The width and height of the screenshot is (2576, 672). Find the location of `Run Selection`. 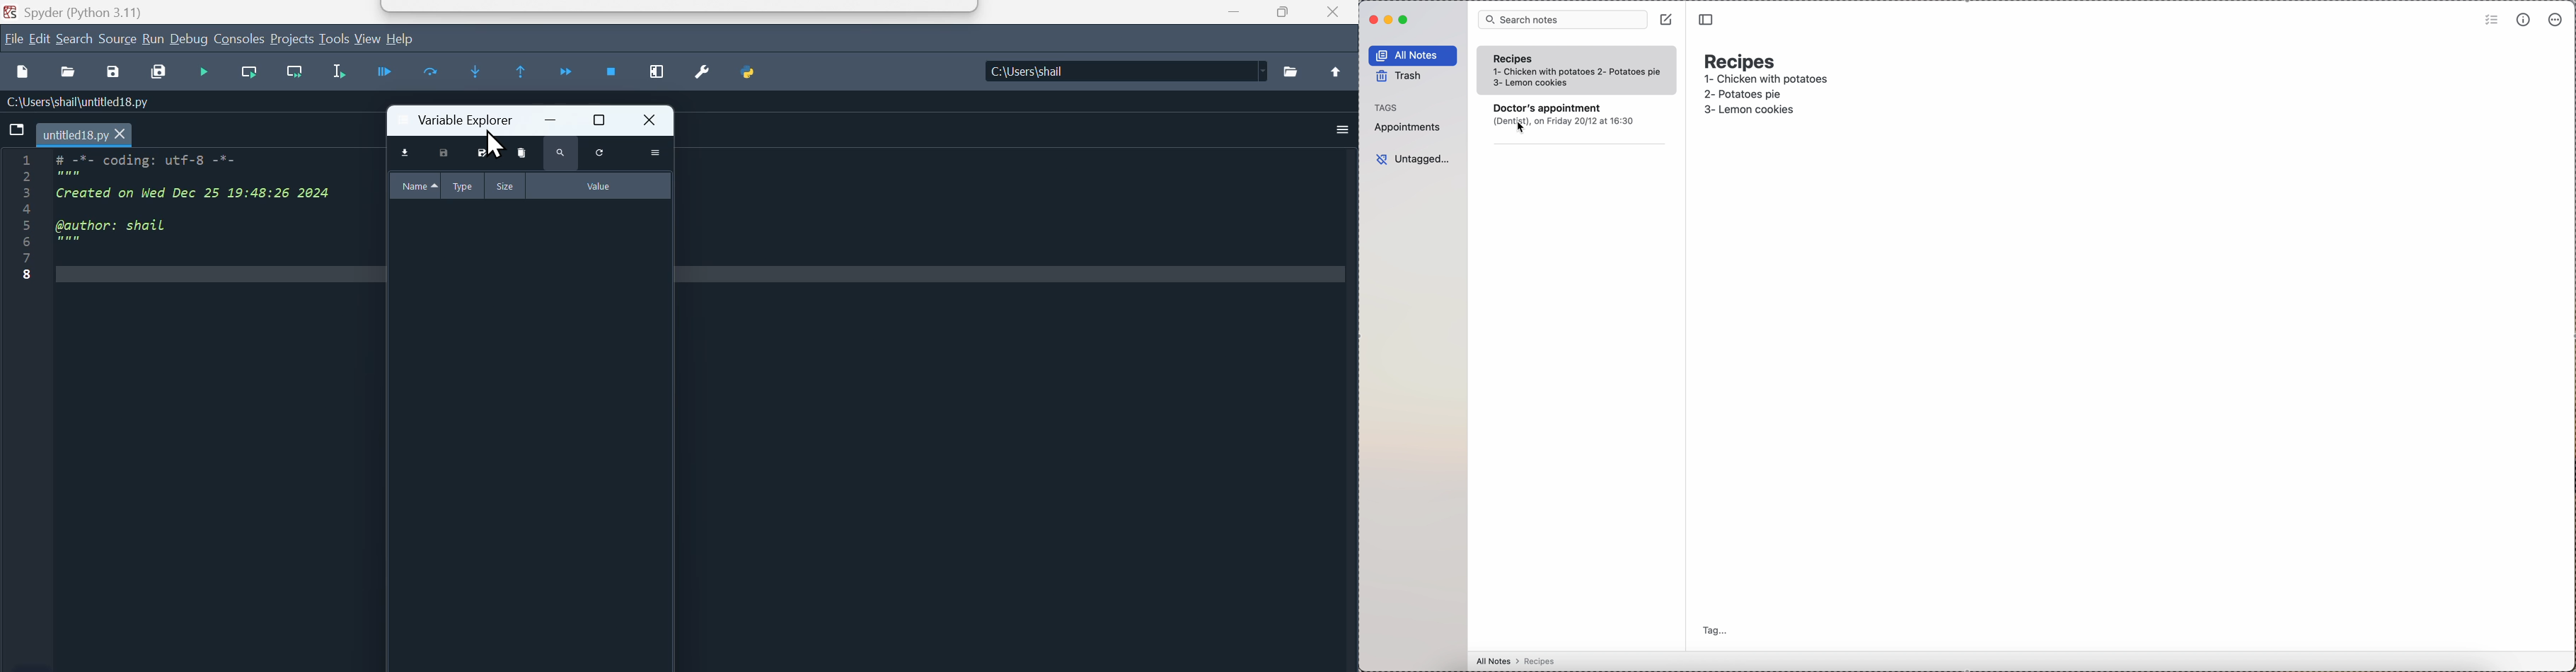

Run Selection is located at coordinates (347, 76).